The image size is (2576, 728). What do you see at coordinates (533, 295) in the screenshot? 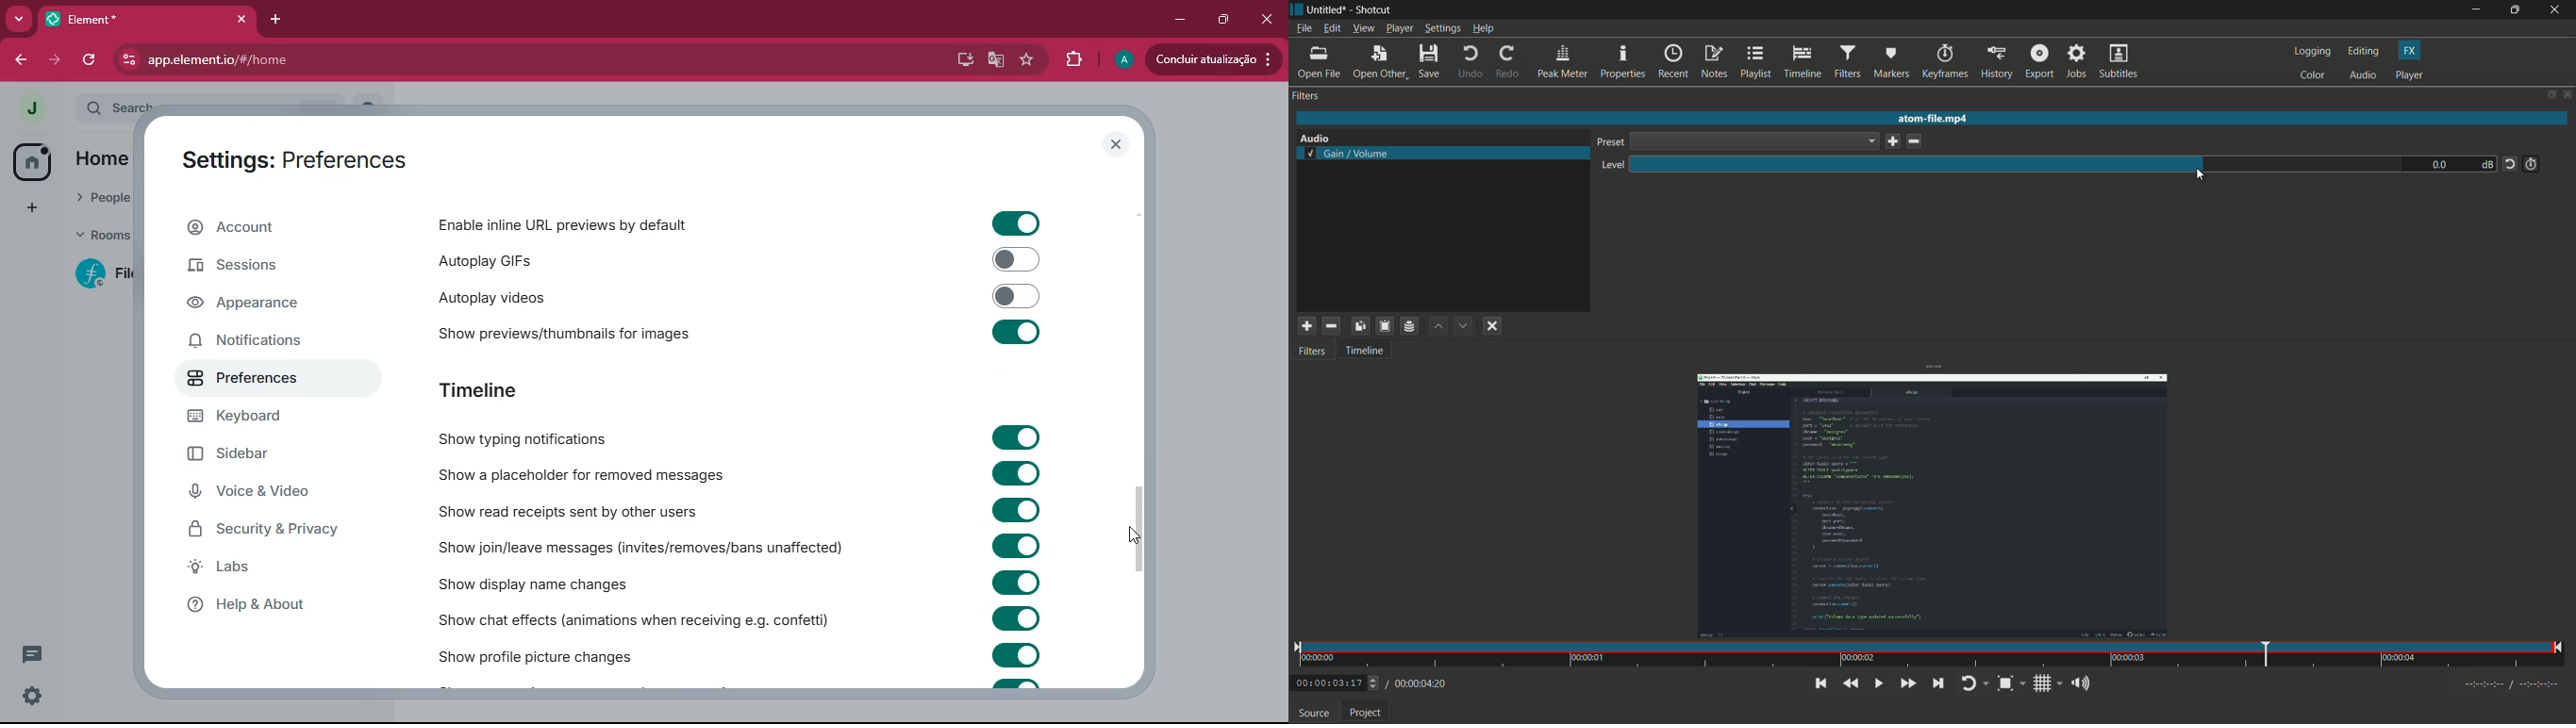
I see `autoplay videos` at bounding box center [533, 295].